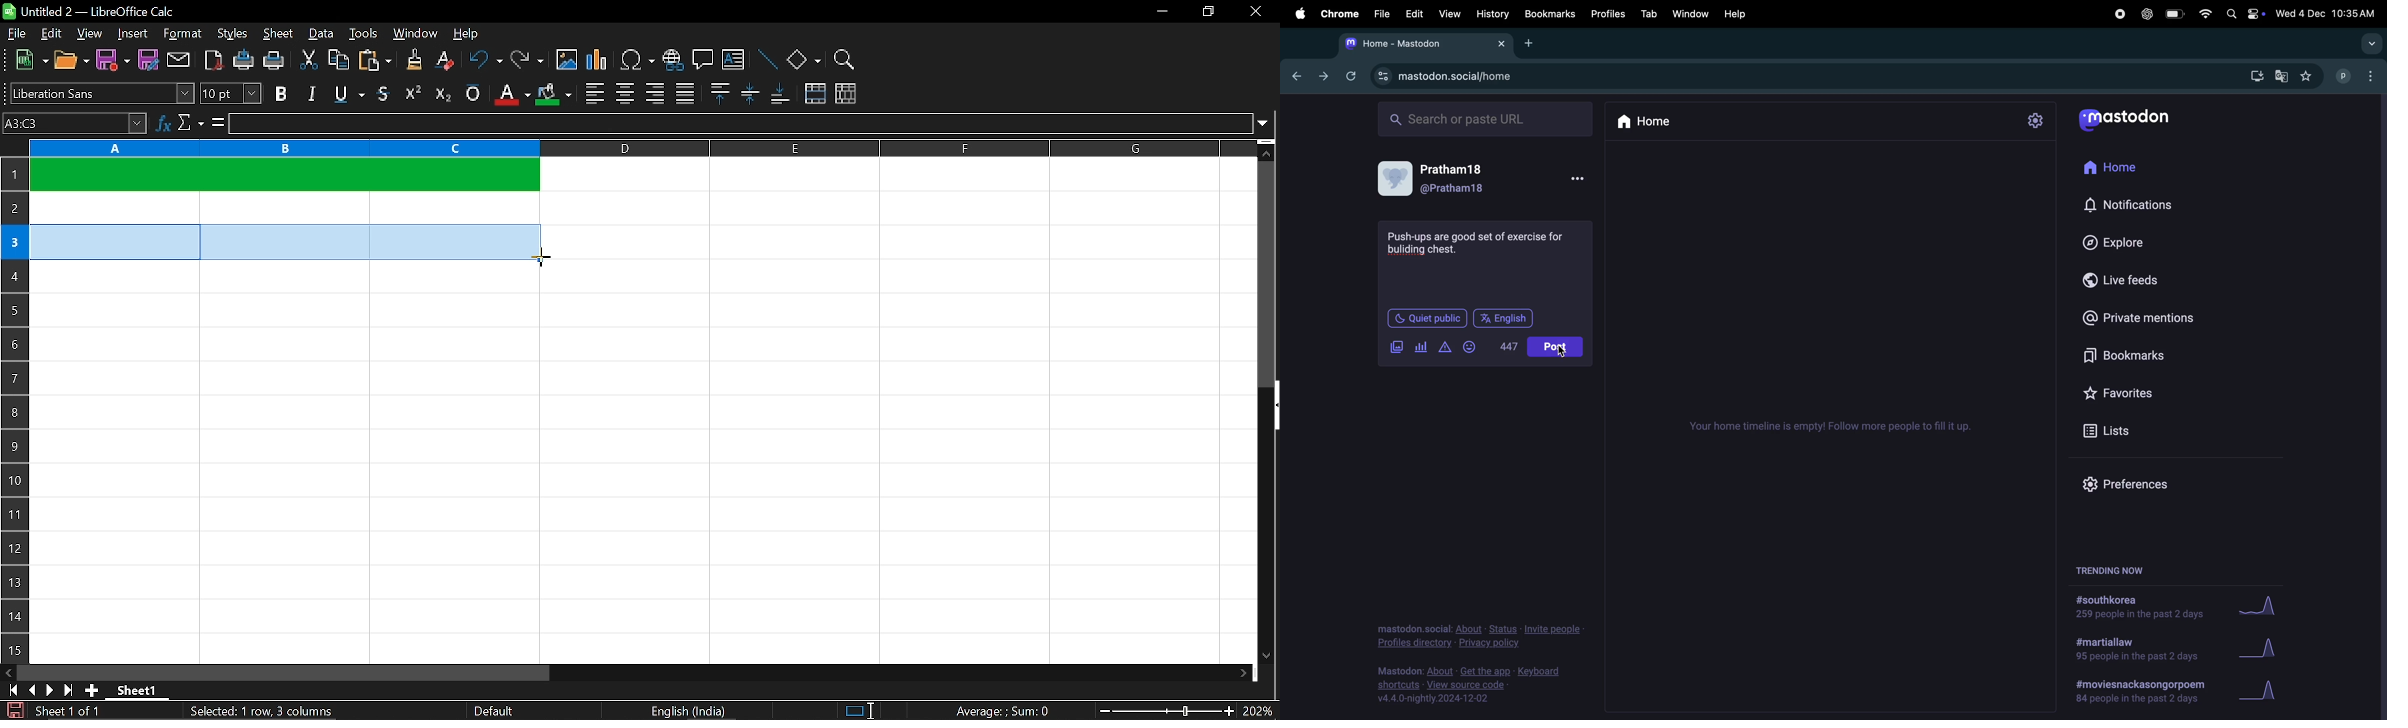  Describe the element at coordinates (17, 33) in the screenshot. I see `file` at that location.